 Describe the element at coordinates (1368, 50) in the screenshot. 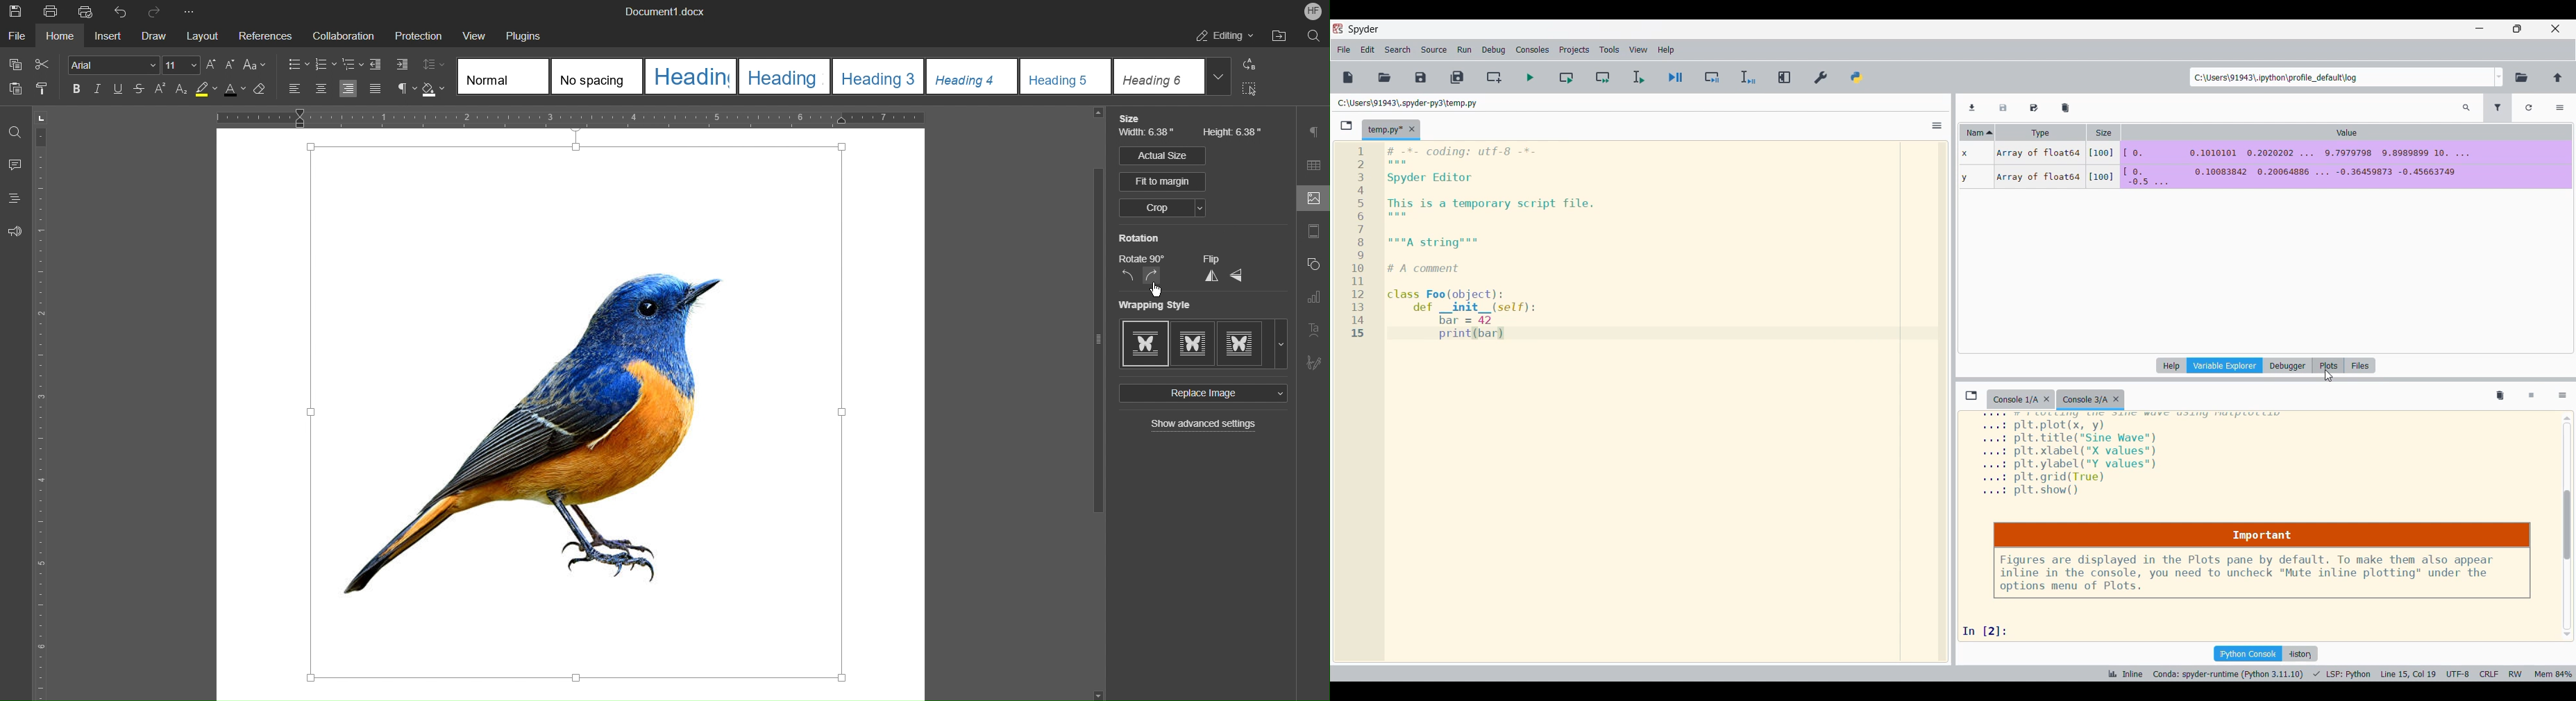

I see `Edit menu` at that location.